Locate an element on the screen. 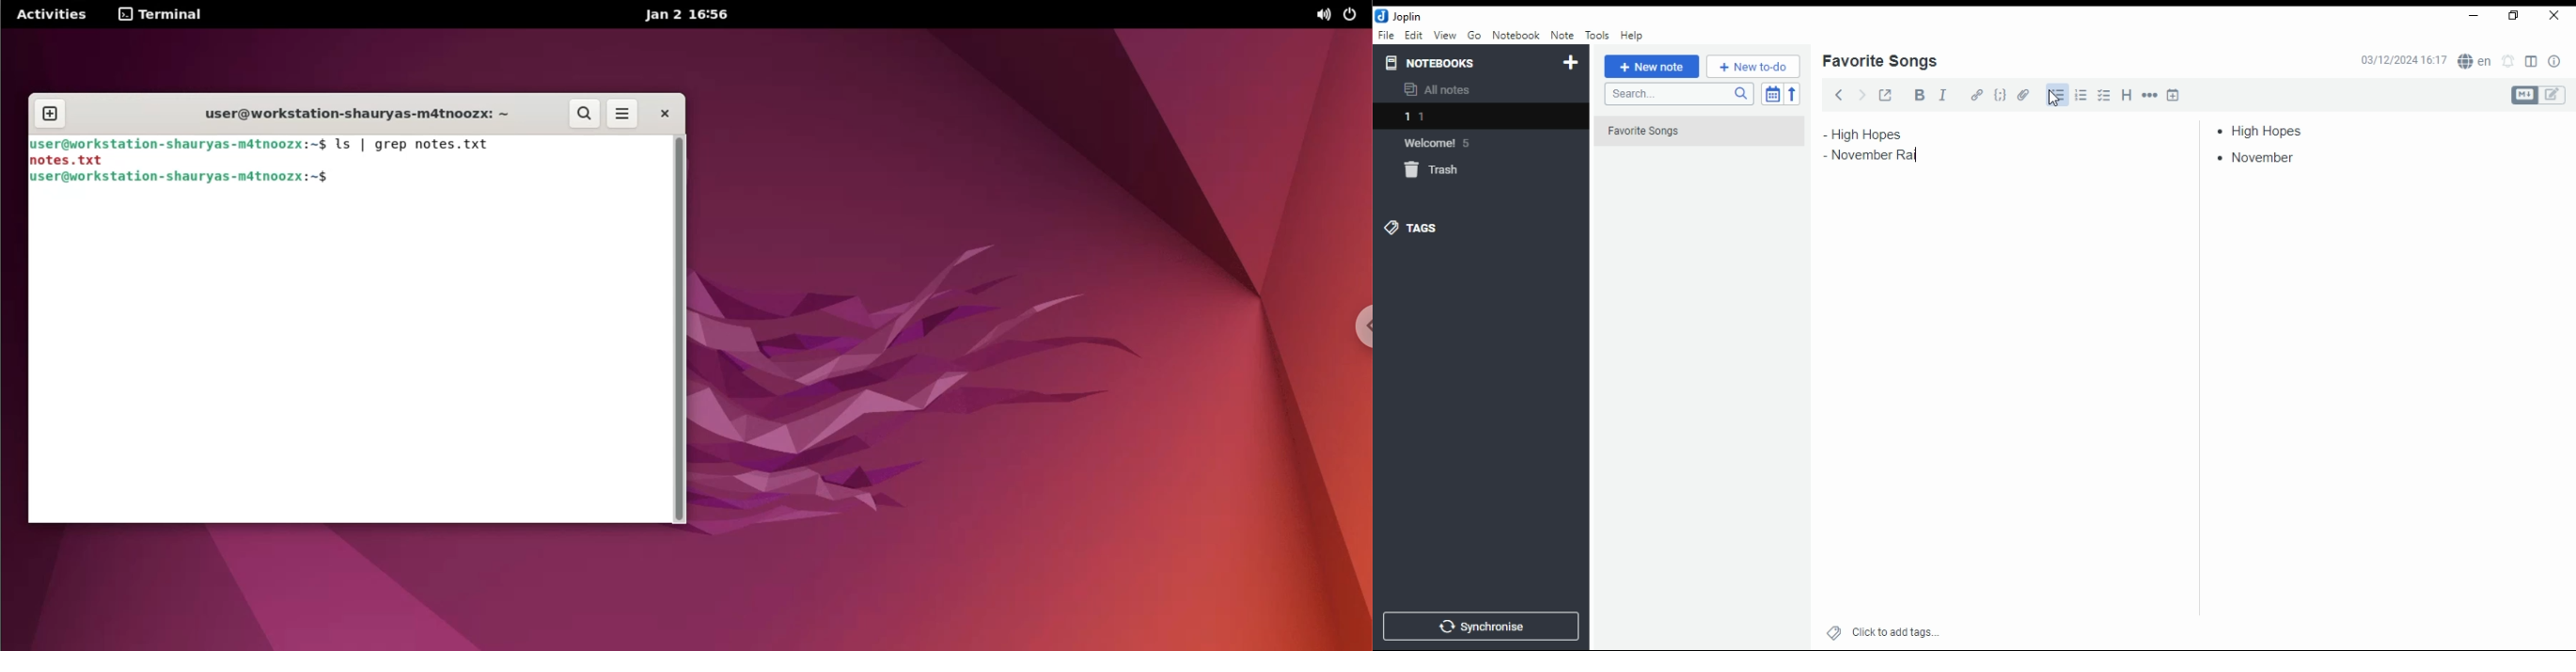 The image size is (2576, 672). toggle layout is located at coordinates (2532, 62).